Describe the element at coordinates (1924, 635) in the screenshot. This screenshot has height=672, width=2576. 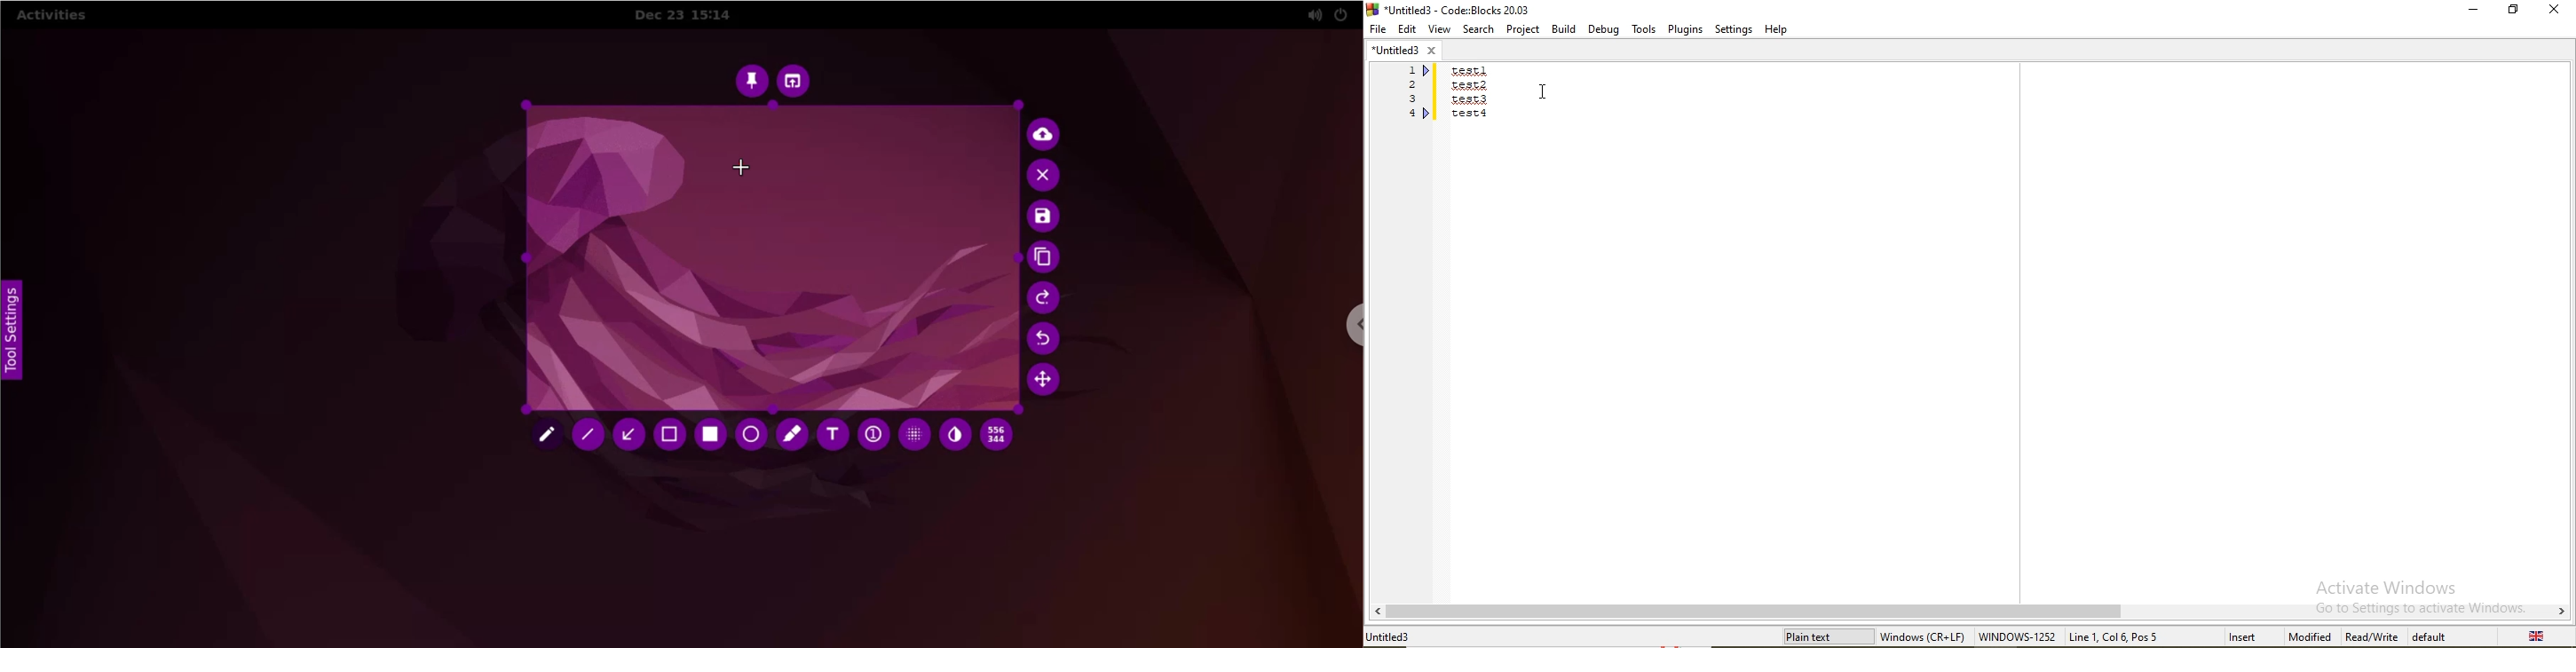
I see `Windows(CR+LF)` at that location.